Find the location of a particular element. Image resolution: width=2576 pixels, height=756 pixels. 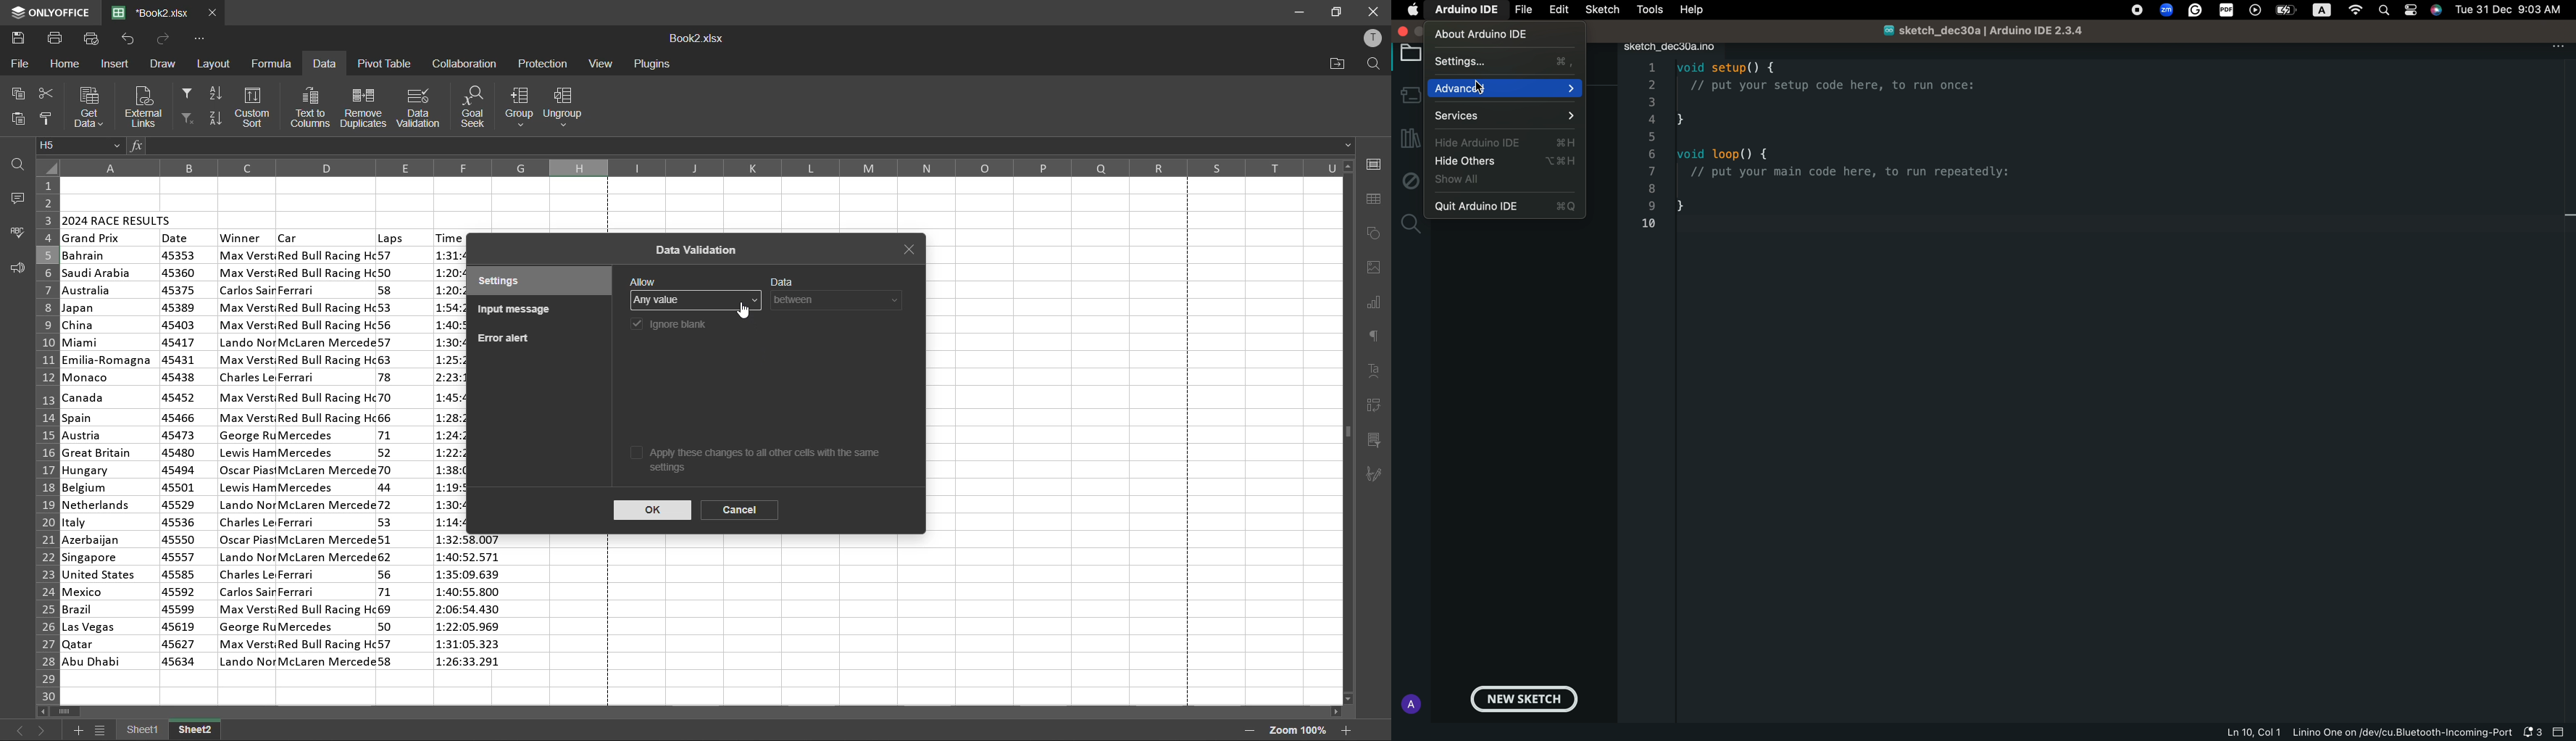

undo is located at coordinates (127, 38).